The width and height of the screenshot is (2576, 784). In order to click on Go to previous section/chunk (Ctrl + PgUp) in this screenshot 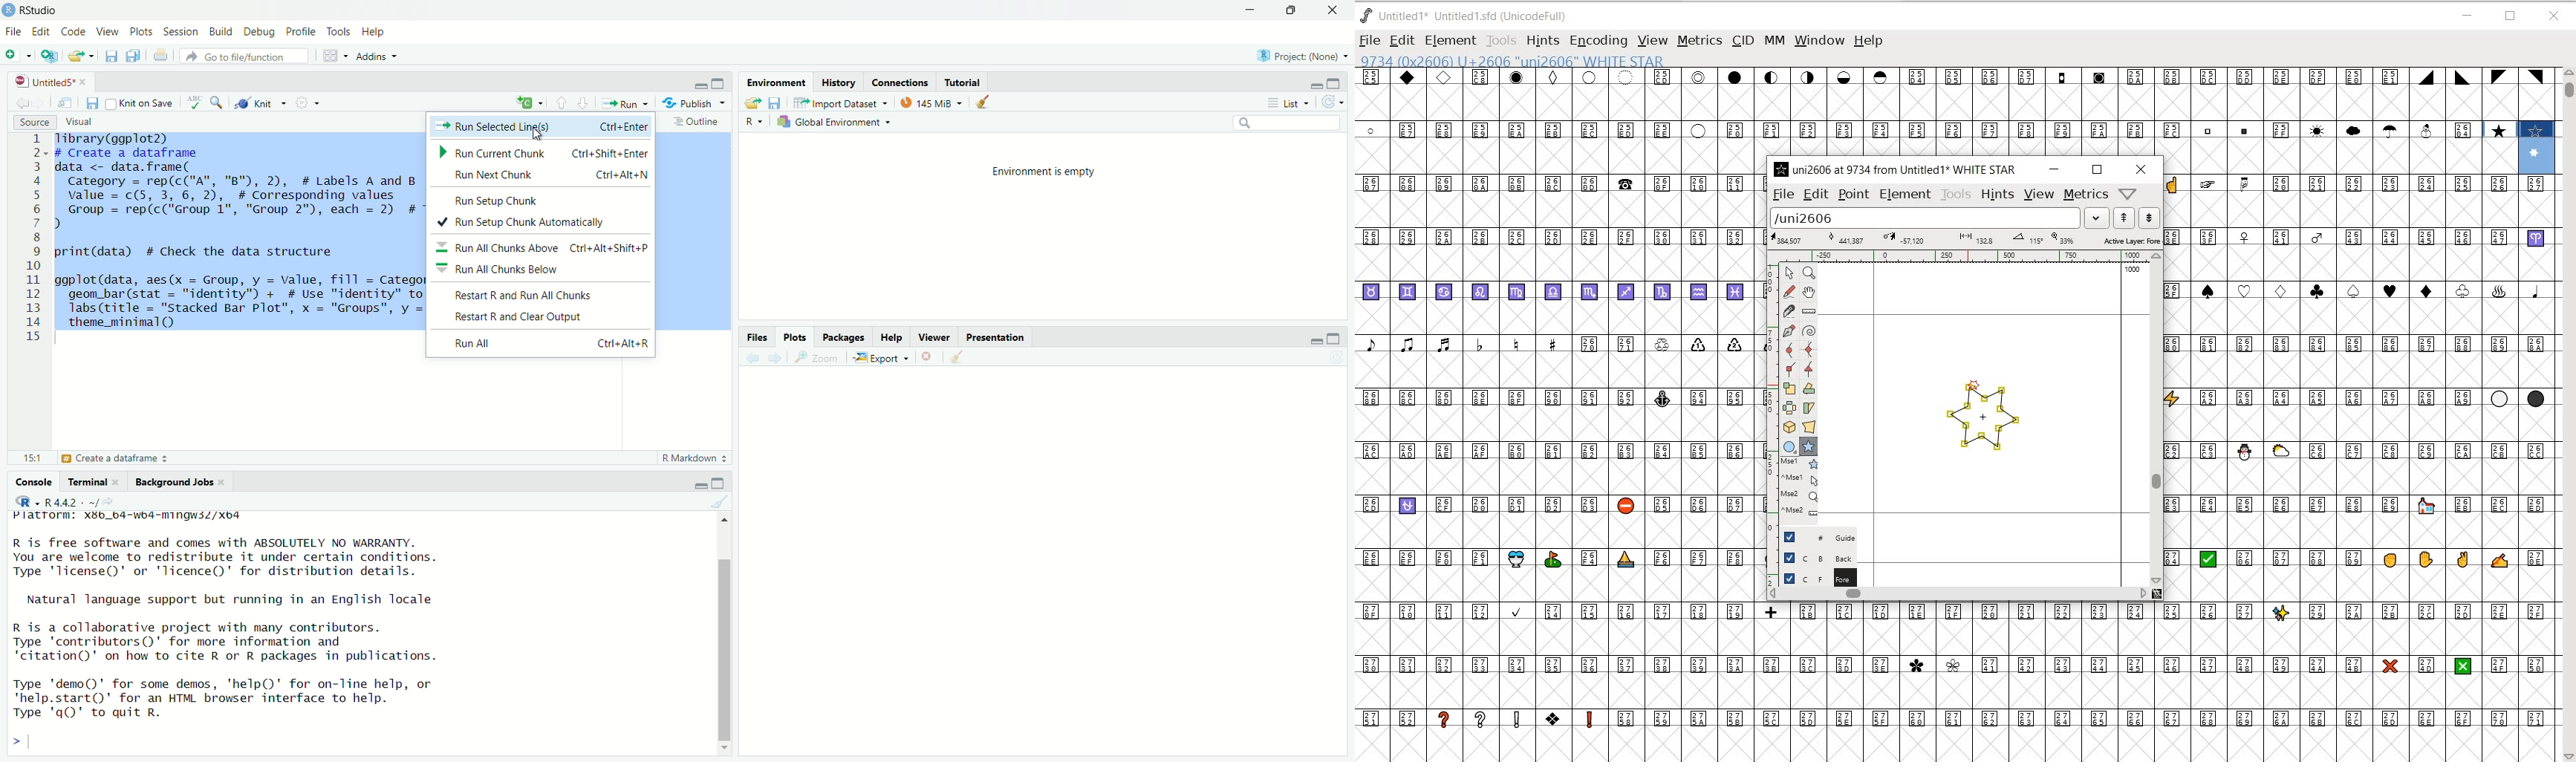, I will do `click(558, 101)`.